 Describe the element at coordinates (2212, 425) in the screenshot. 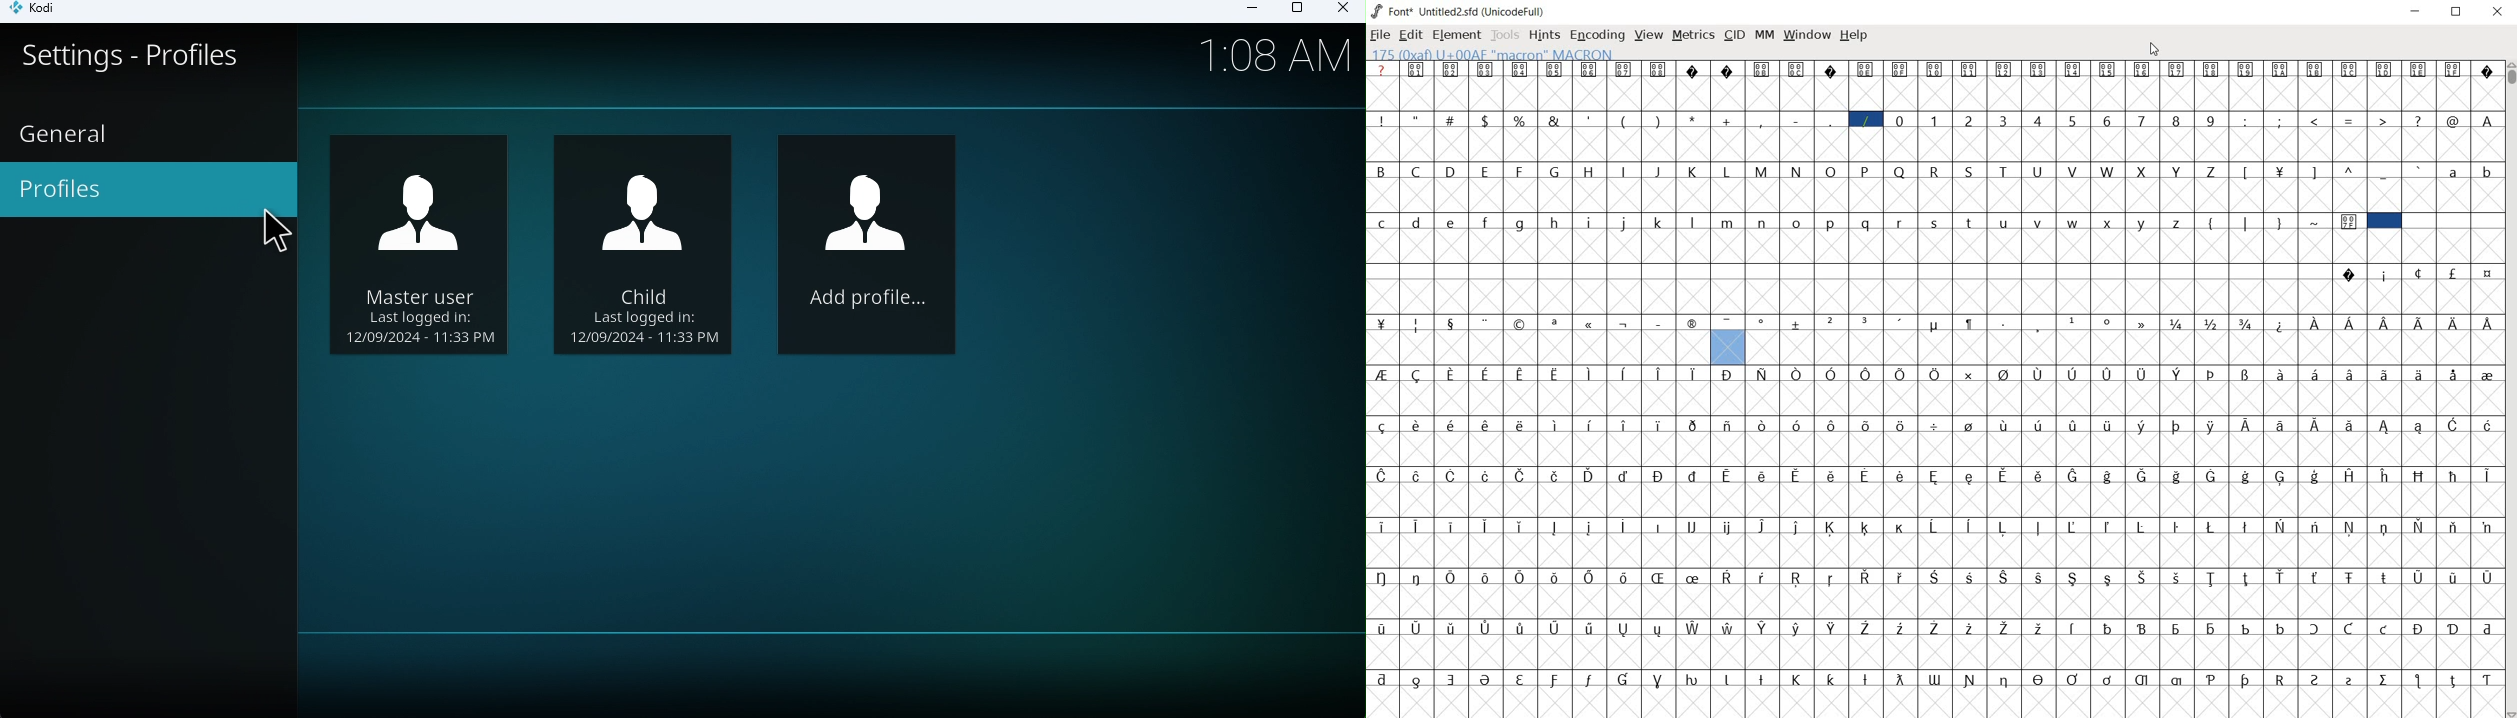

I see `Symbol` at that location.